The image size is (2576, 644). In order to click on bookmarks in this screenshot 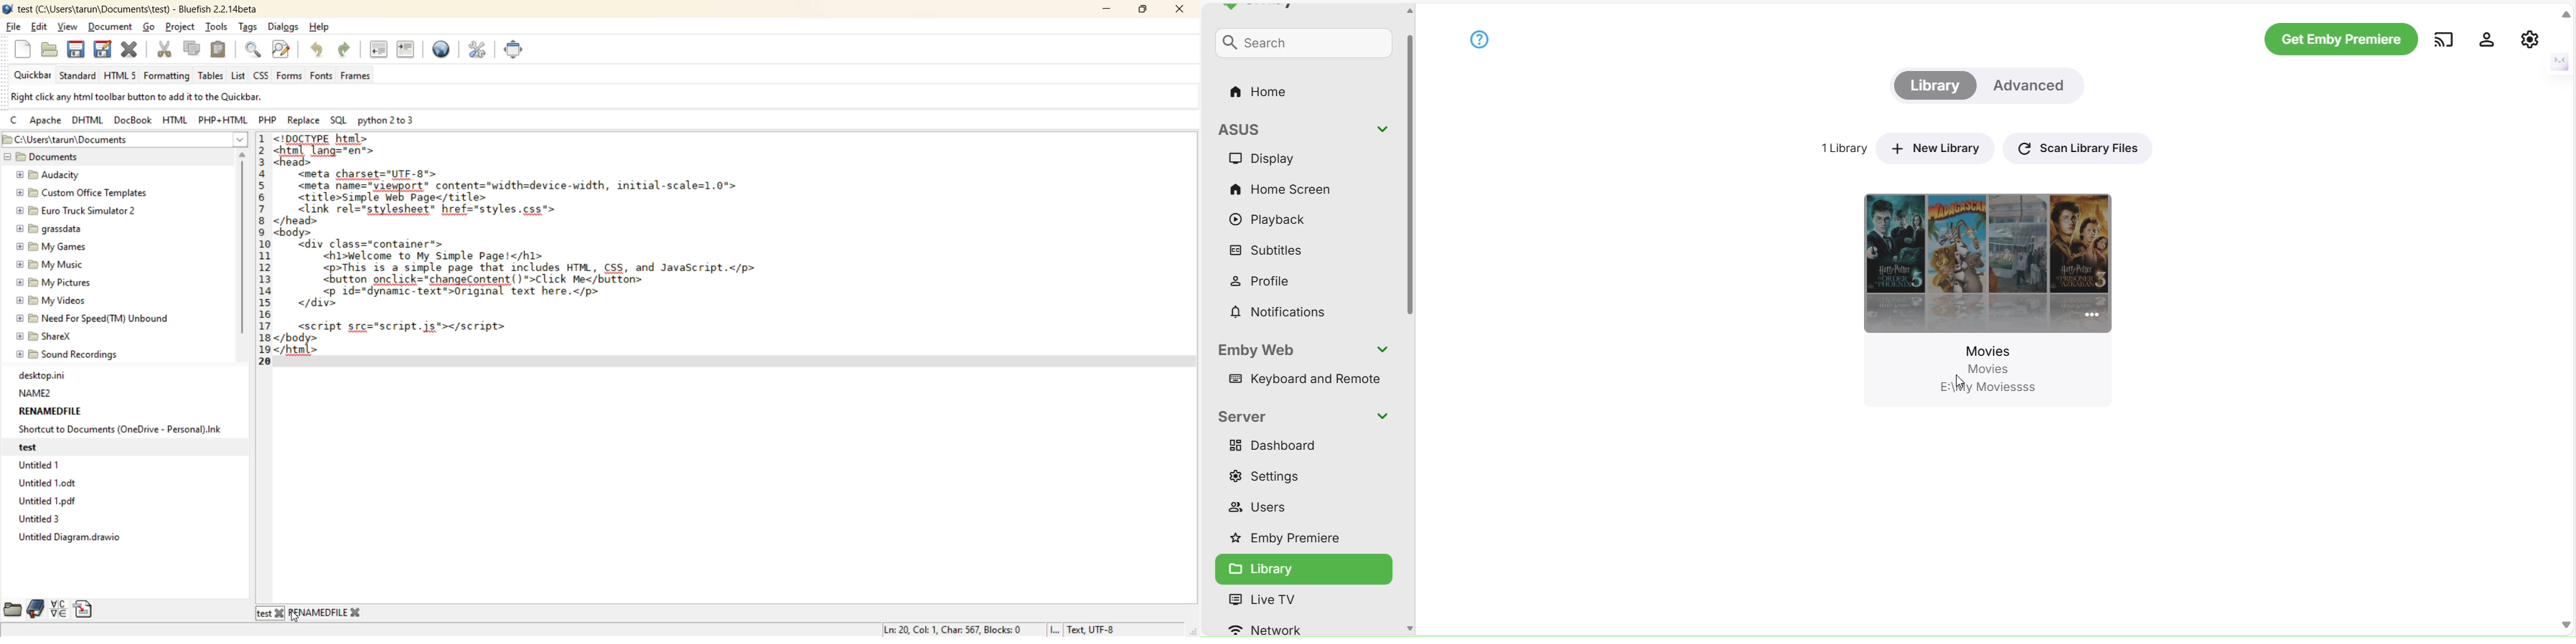, I will do `click(34, 611)`.